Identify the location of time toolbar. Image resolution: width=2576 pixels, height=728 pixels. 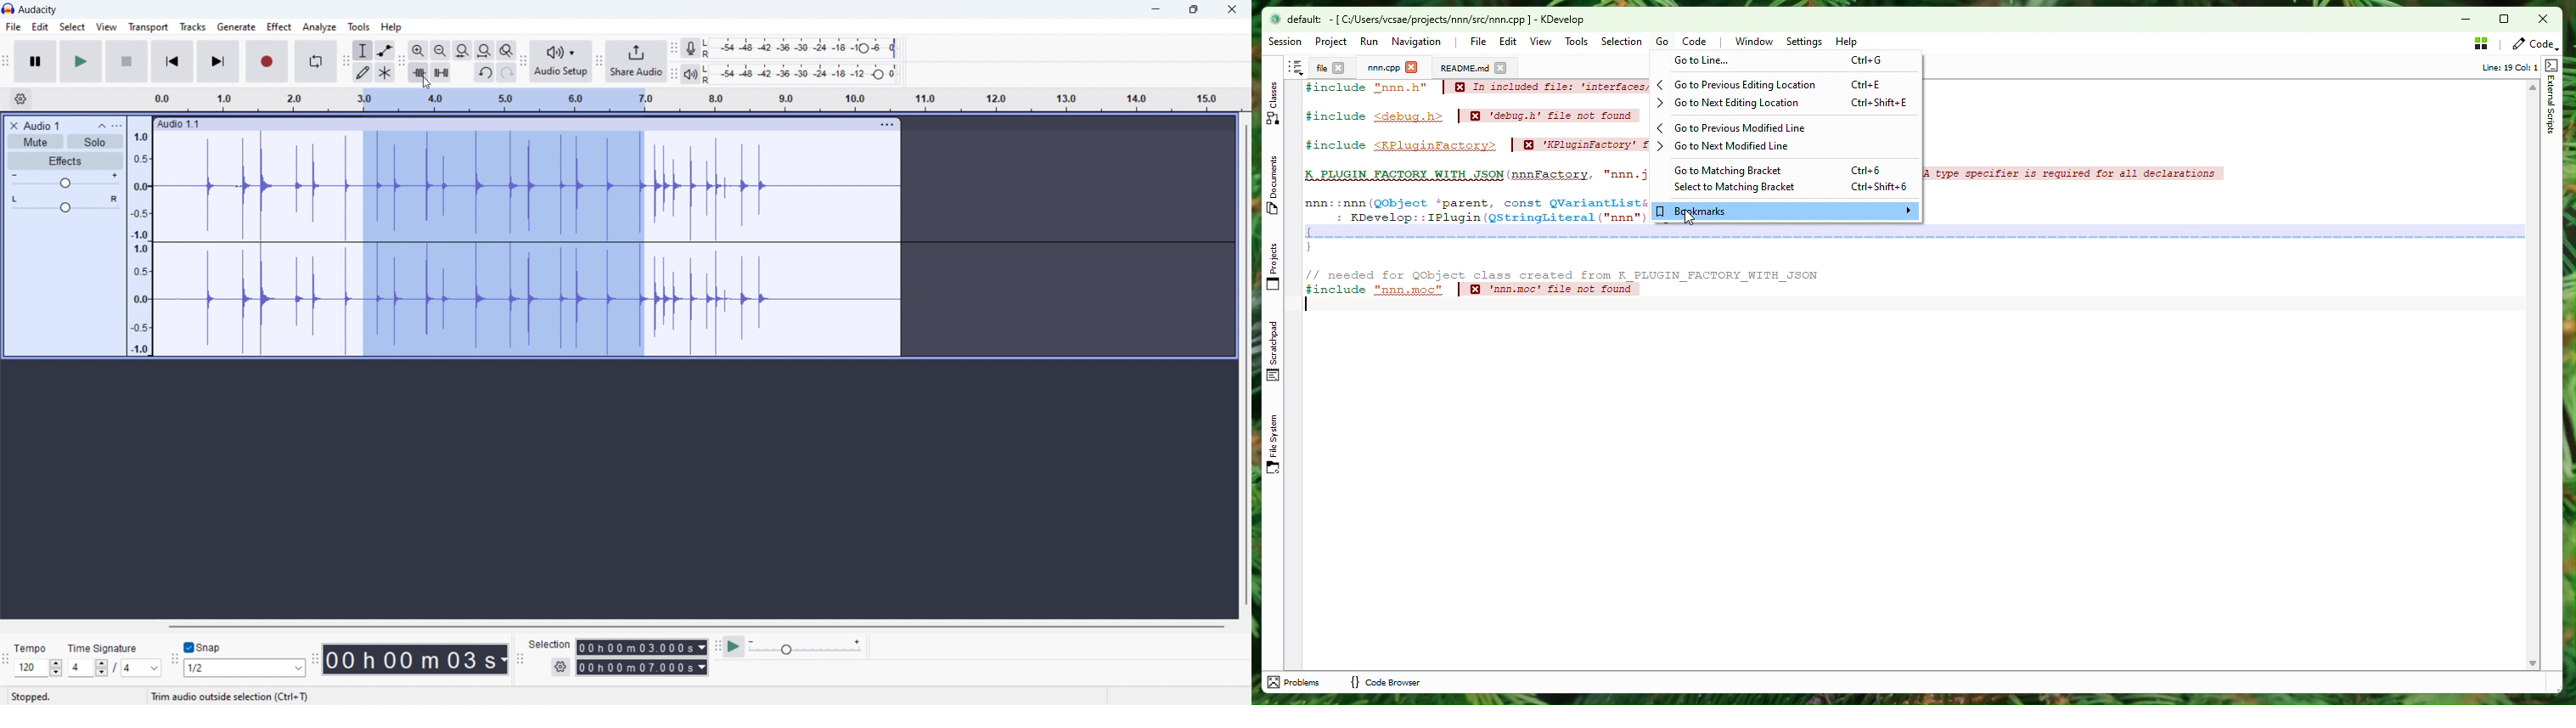
(315, 661).